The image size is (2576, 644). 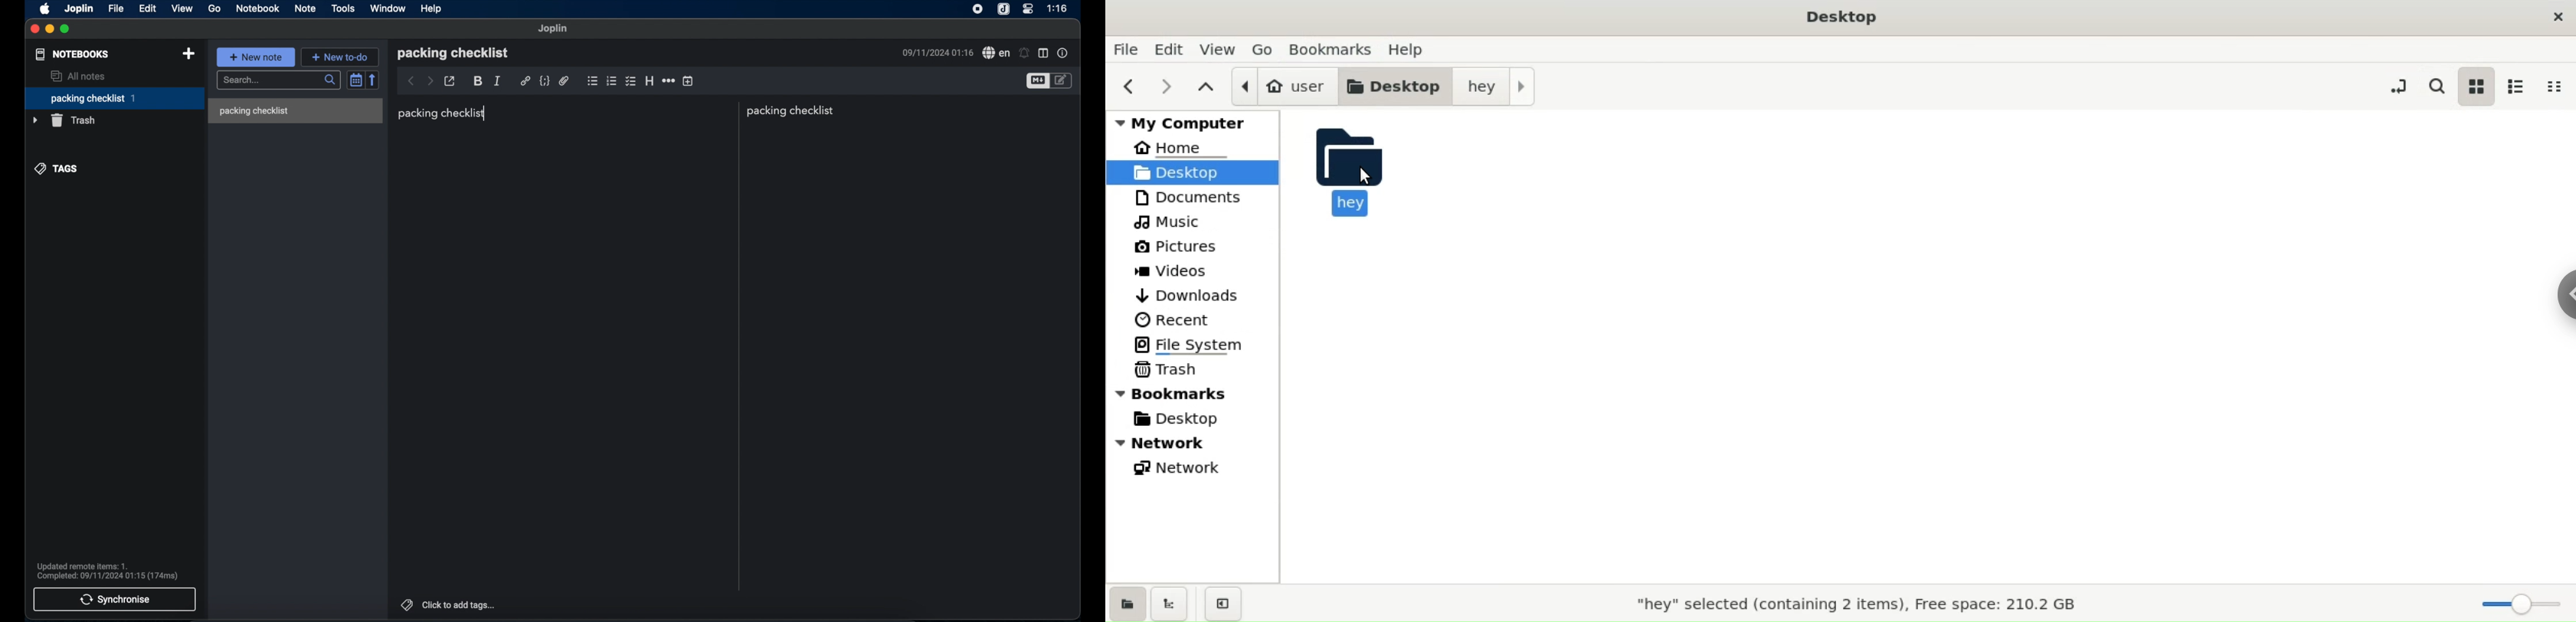 I want to click on file, so click(x=1128, y=48).